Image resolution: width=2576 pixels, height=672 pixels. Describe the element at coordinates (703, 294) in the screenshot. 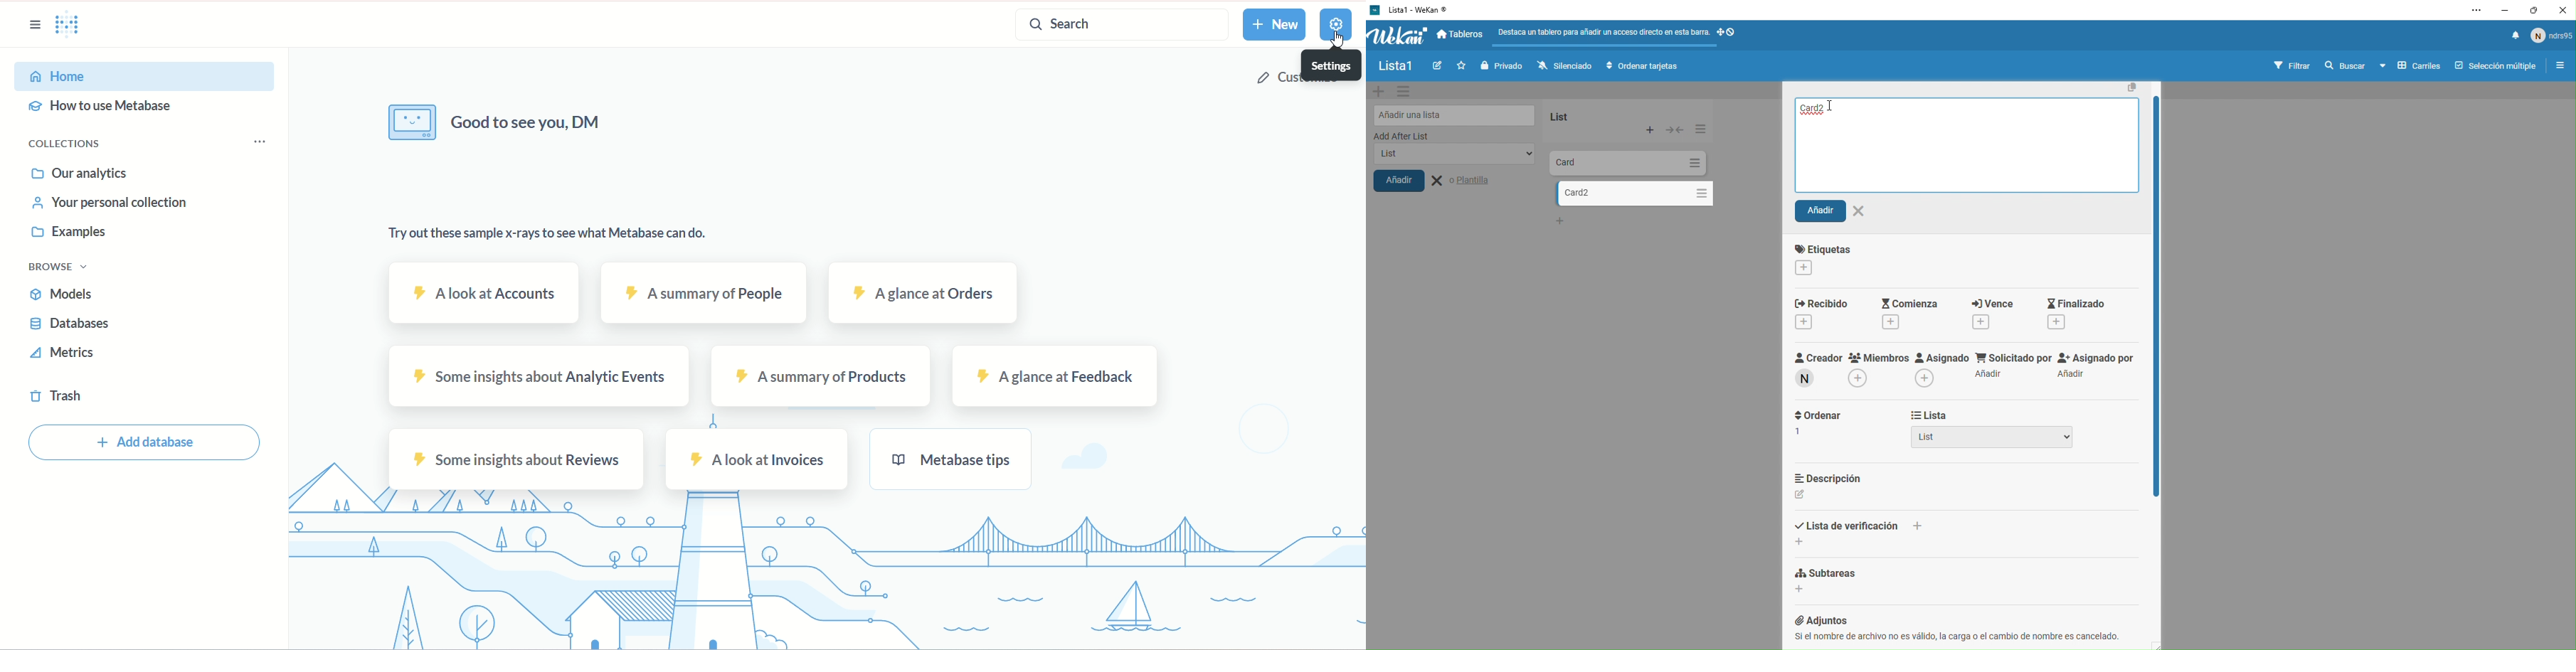

I see `a summary of people` at that location.